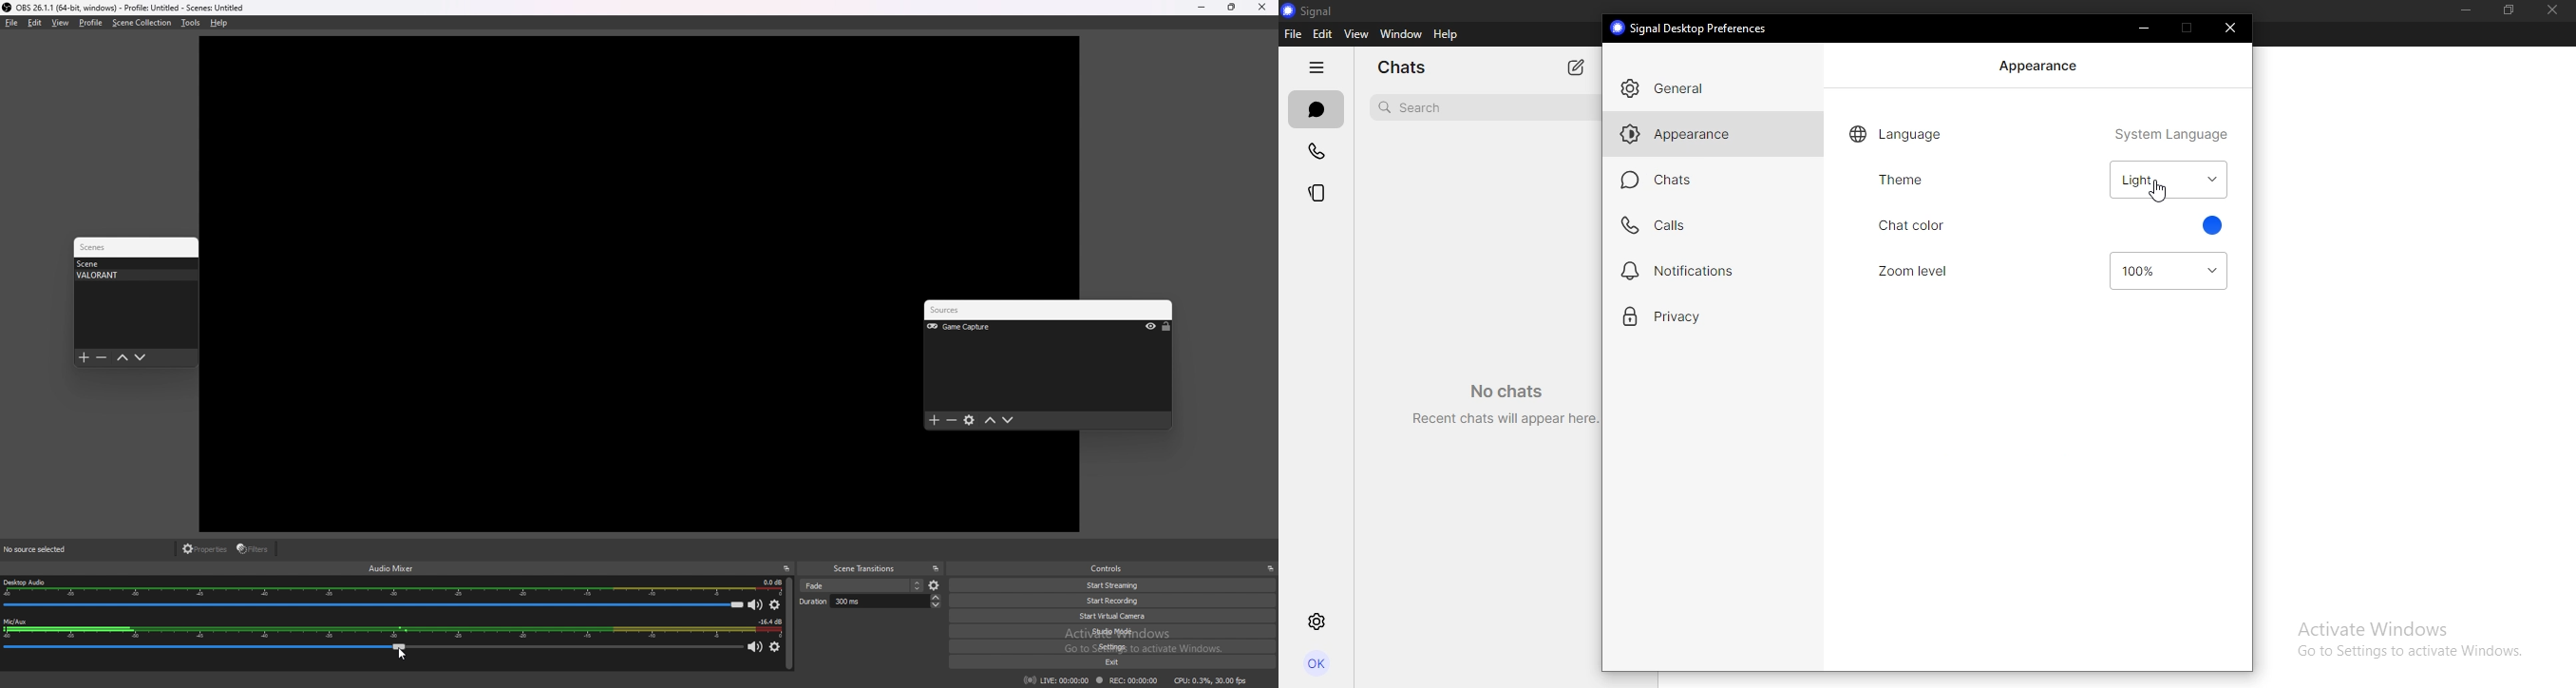 The image size is (2576, 700). Describe the element at coordinates (1211, 679) in the screenshot. I see `cpu: 0.3% 30.00fps` at that location.